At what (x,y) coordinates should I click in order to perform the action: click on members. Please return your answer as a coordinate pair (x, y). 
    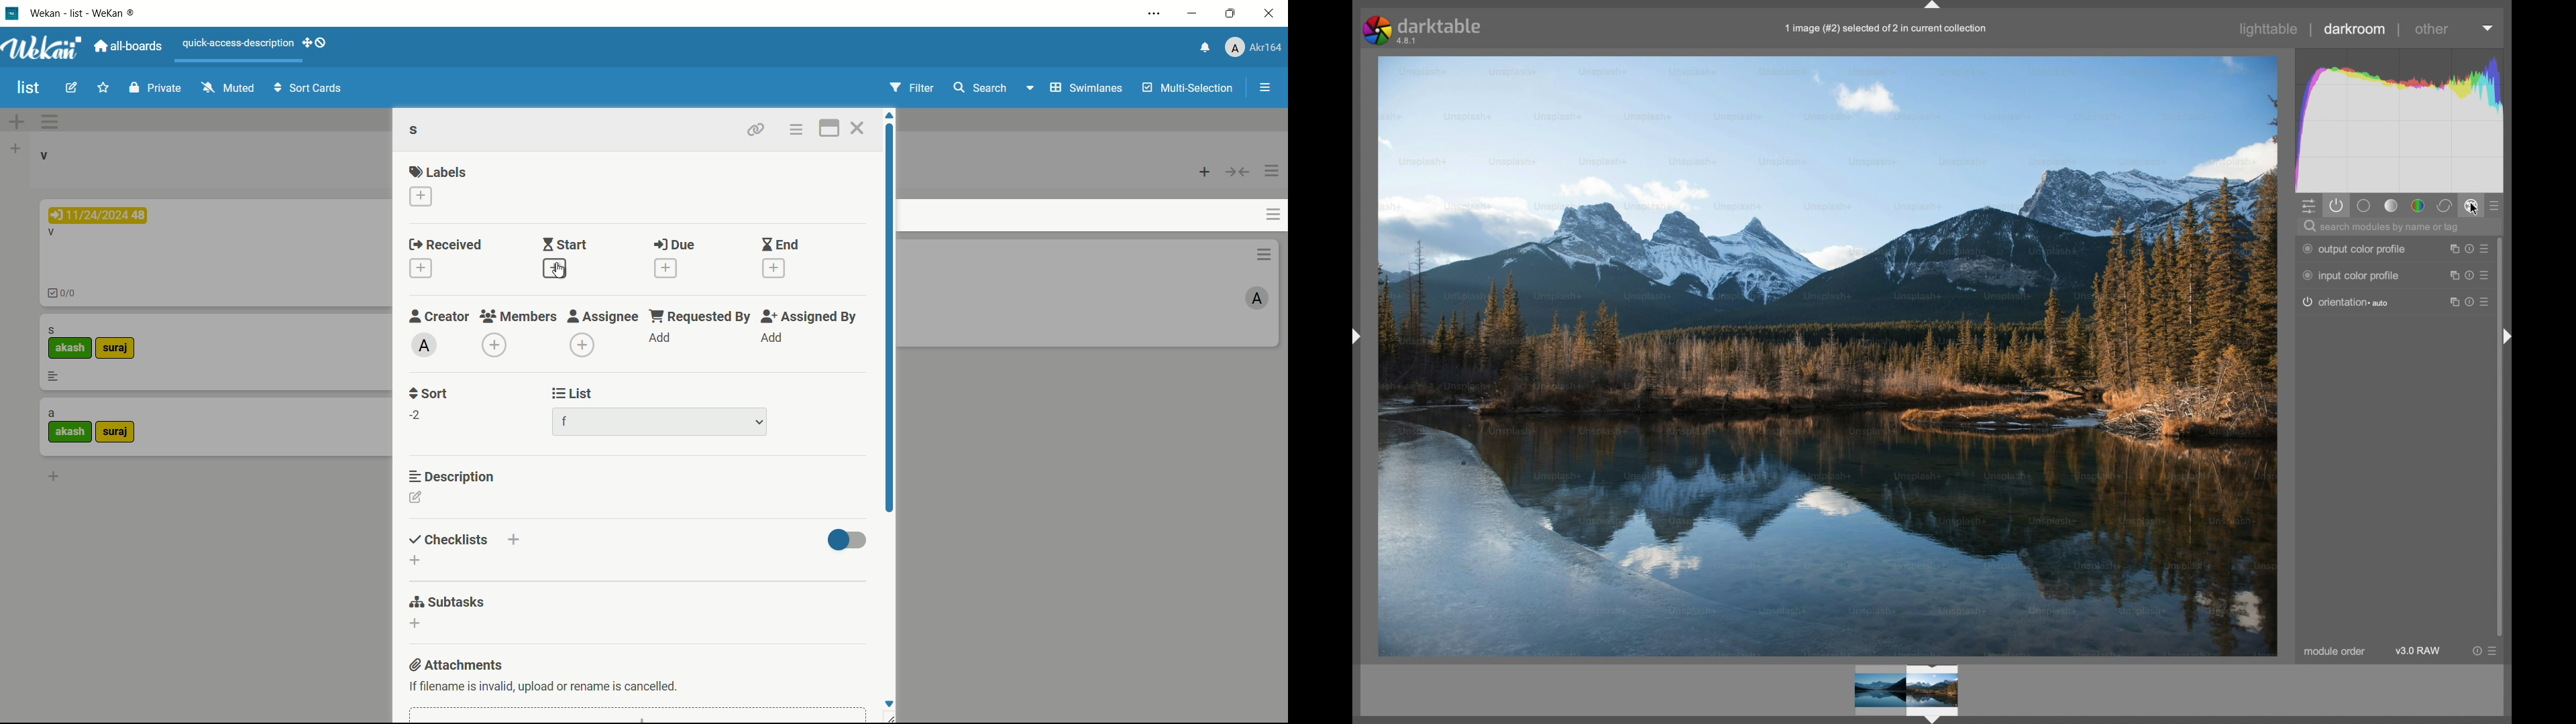
    Looking at the image, I should click on (519, 317).